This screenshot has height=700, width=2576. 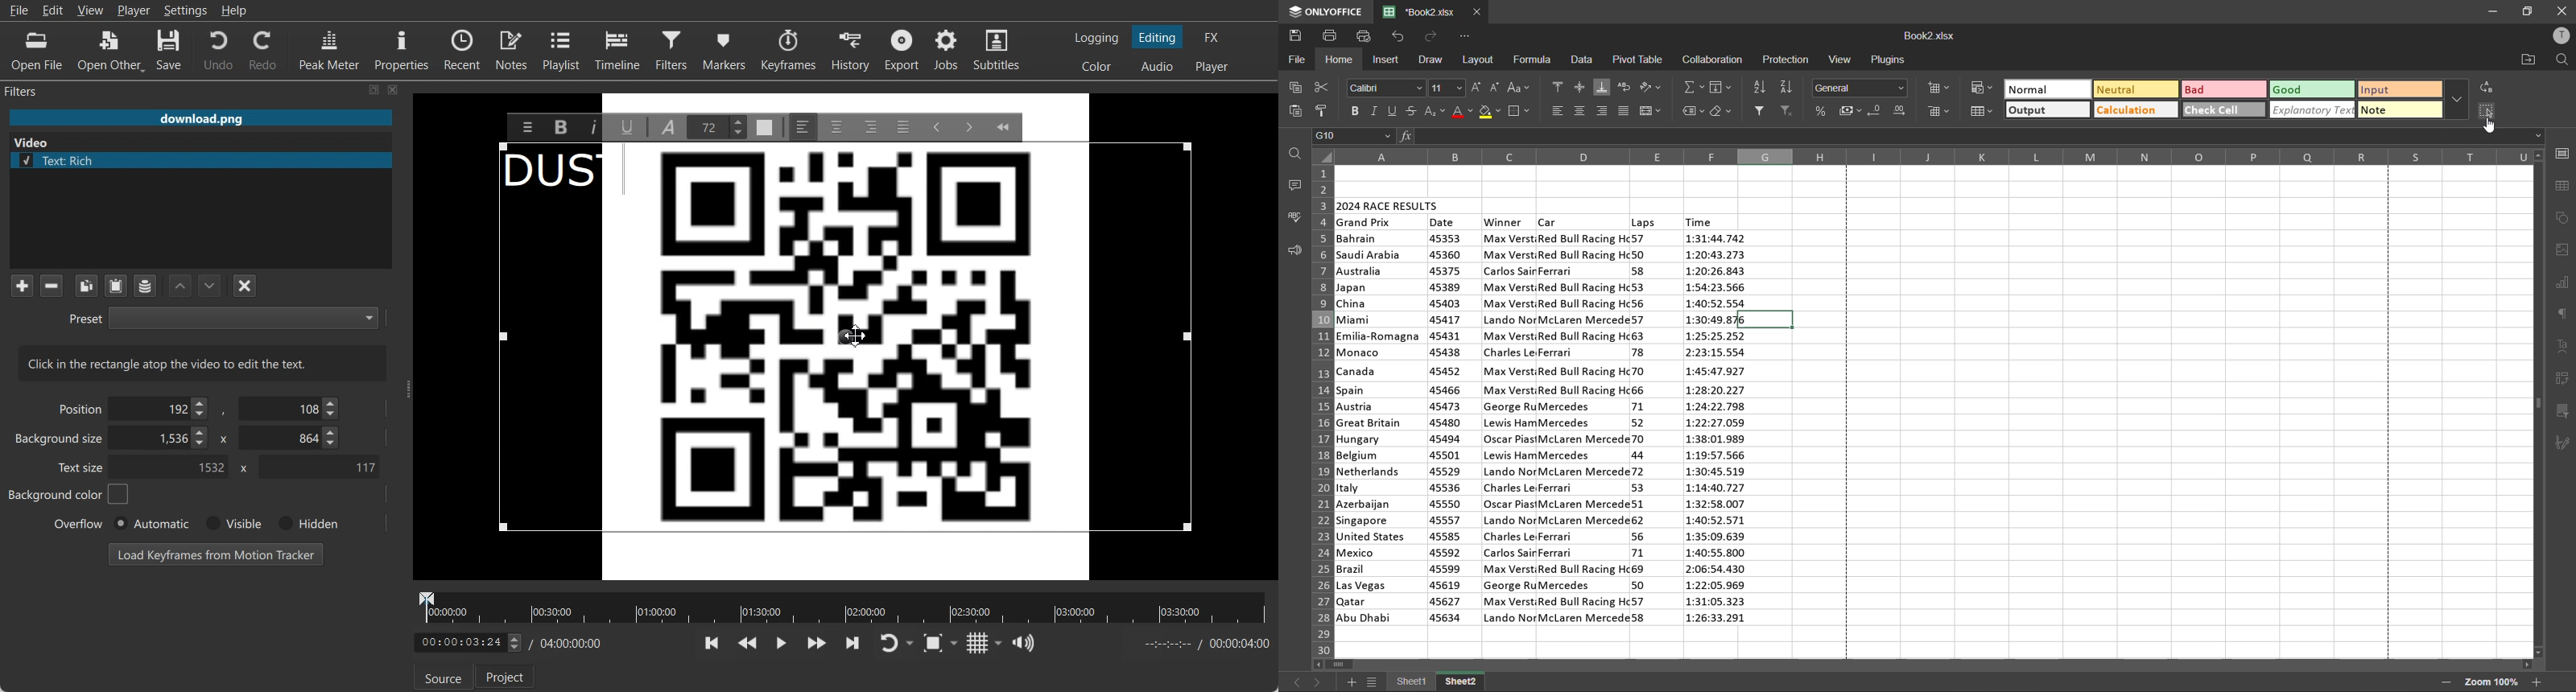 I want to click on Video, so click(x=35, y=141).